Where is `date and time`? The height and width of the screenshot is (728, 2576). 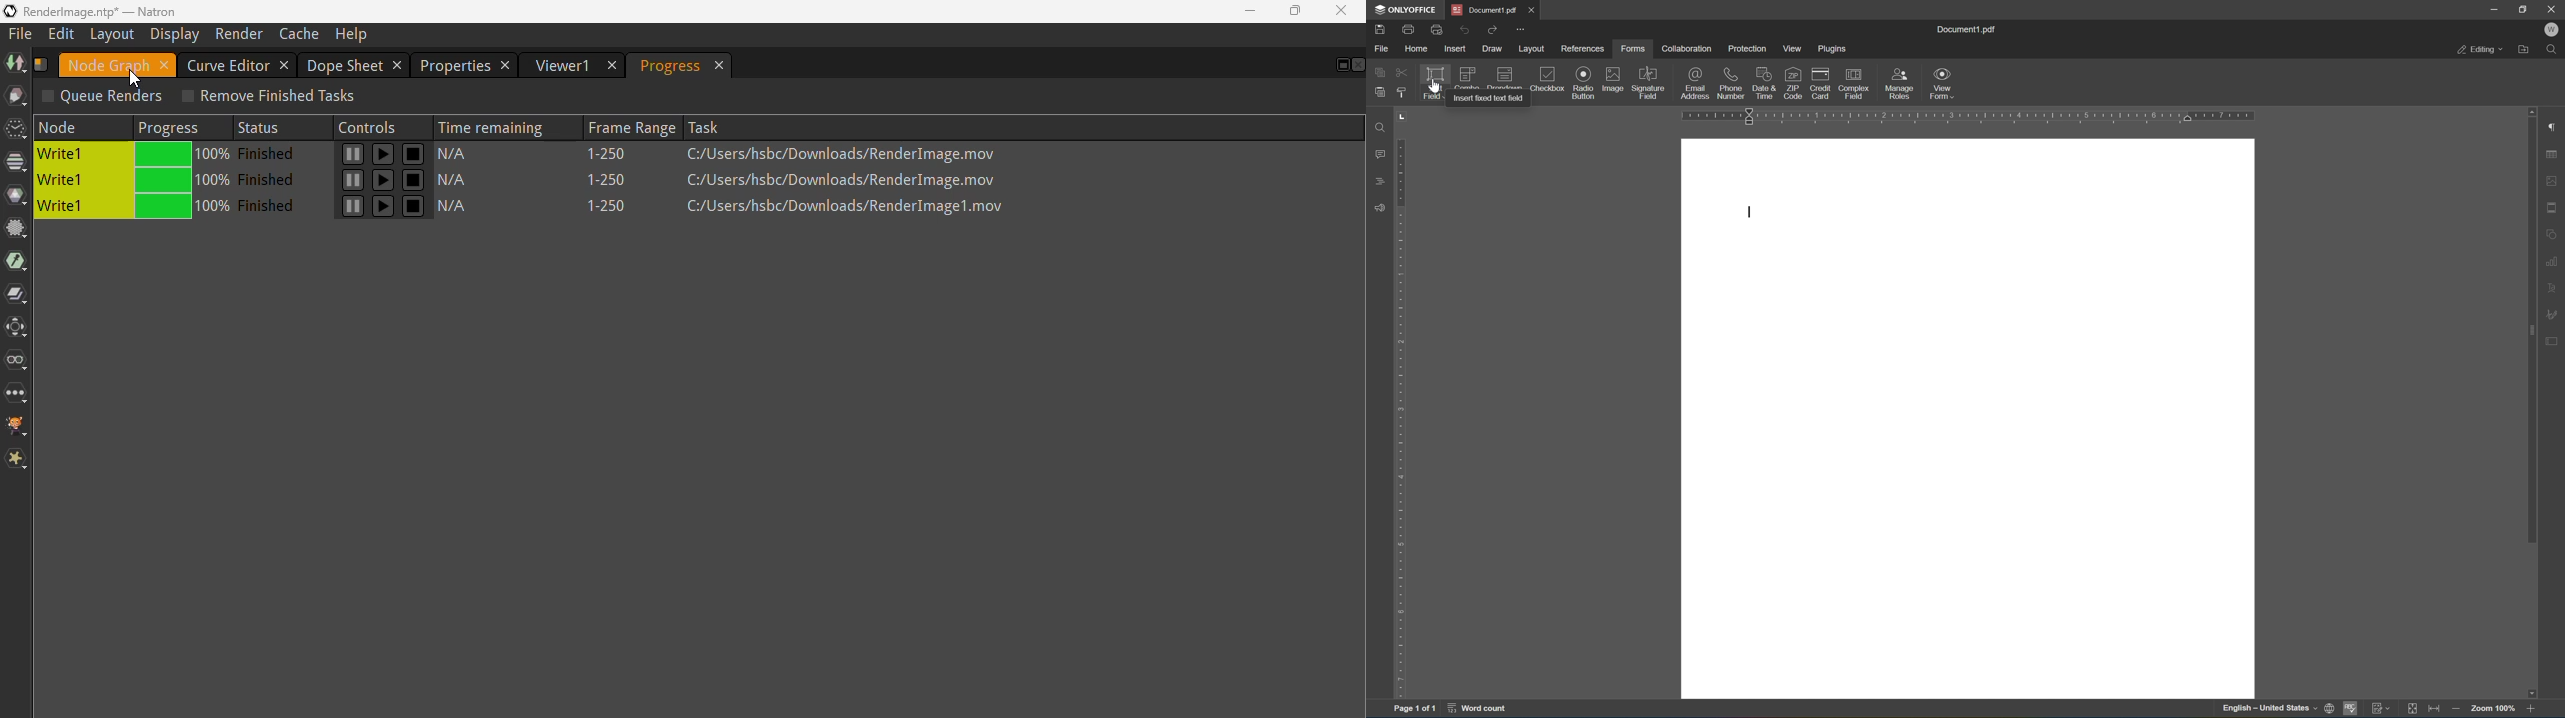
date and time is located at coordinates (1763, 83).